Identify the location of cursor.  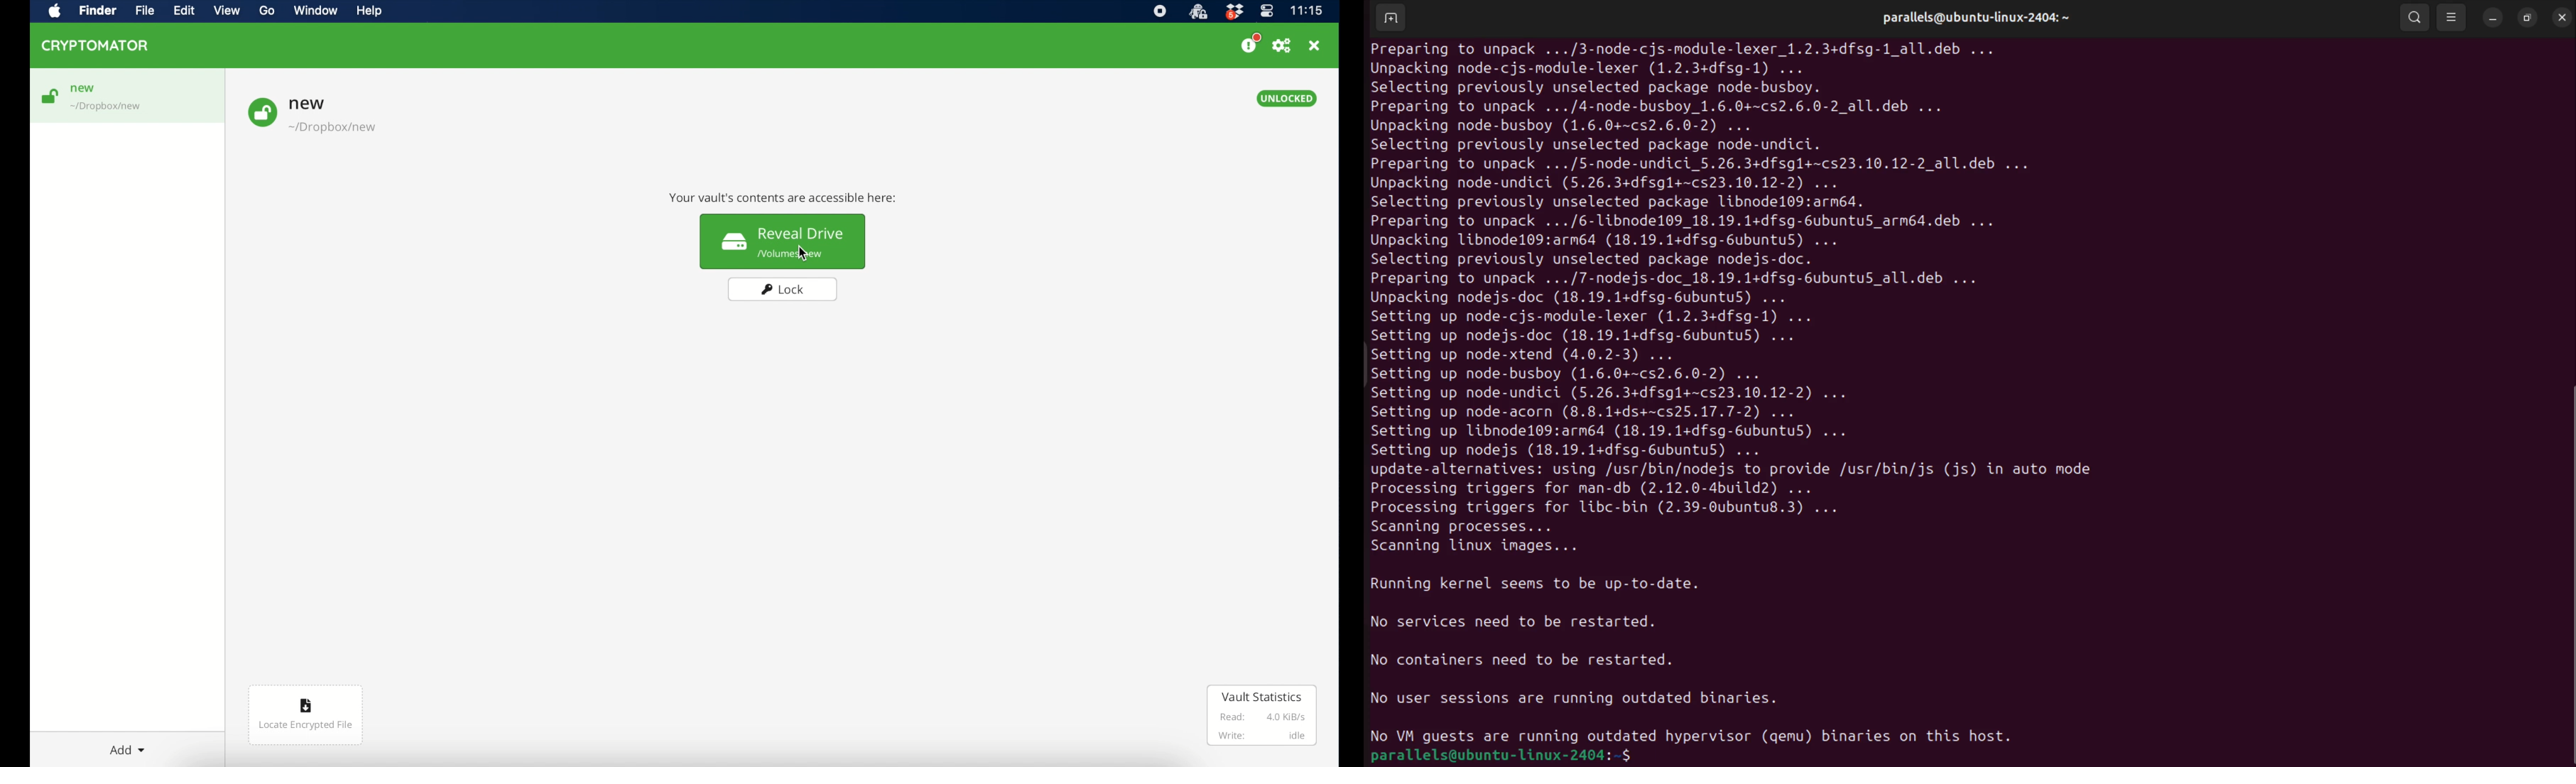
(803, 253).